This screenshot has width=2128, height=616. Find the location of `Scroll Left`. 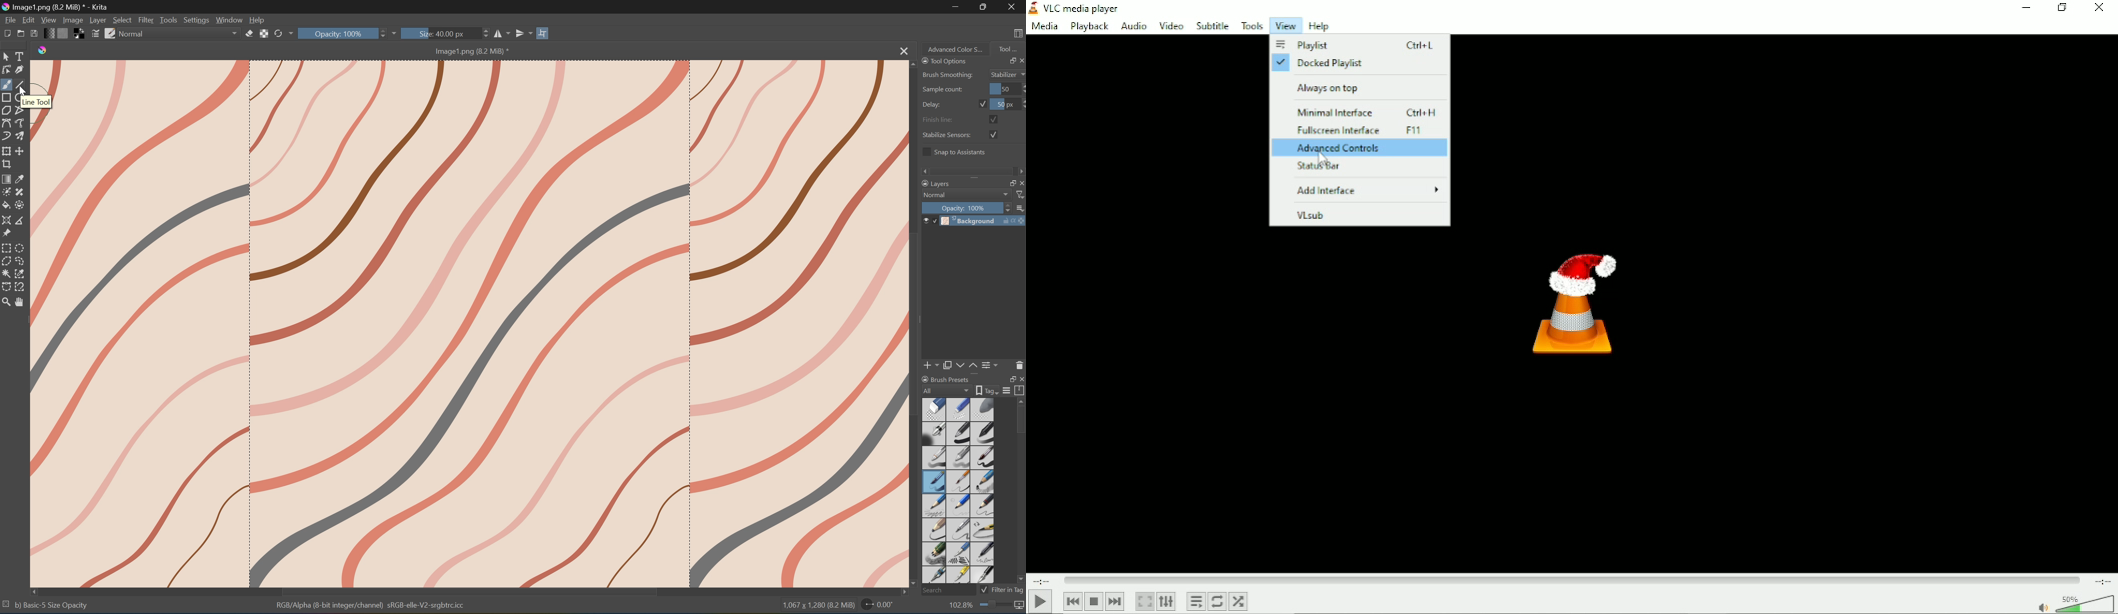

Scroll Left is located at coordinates (35, 590).